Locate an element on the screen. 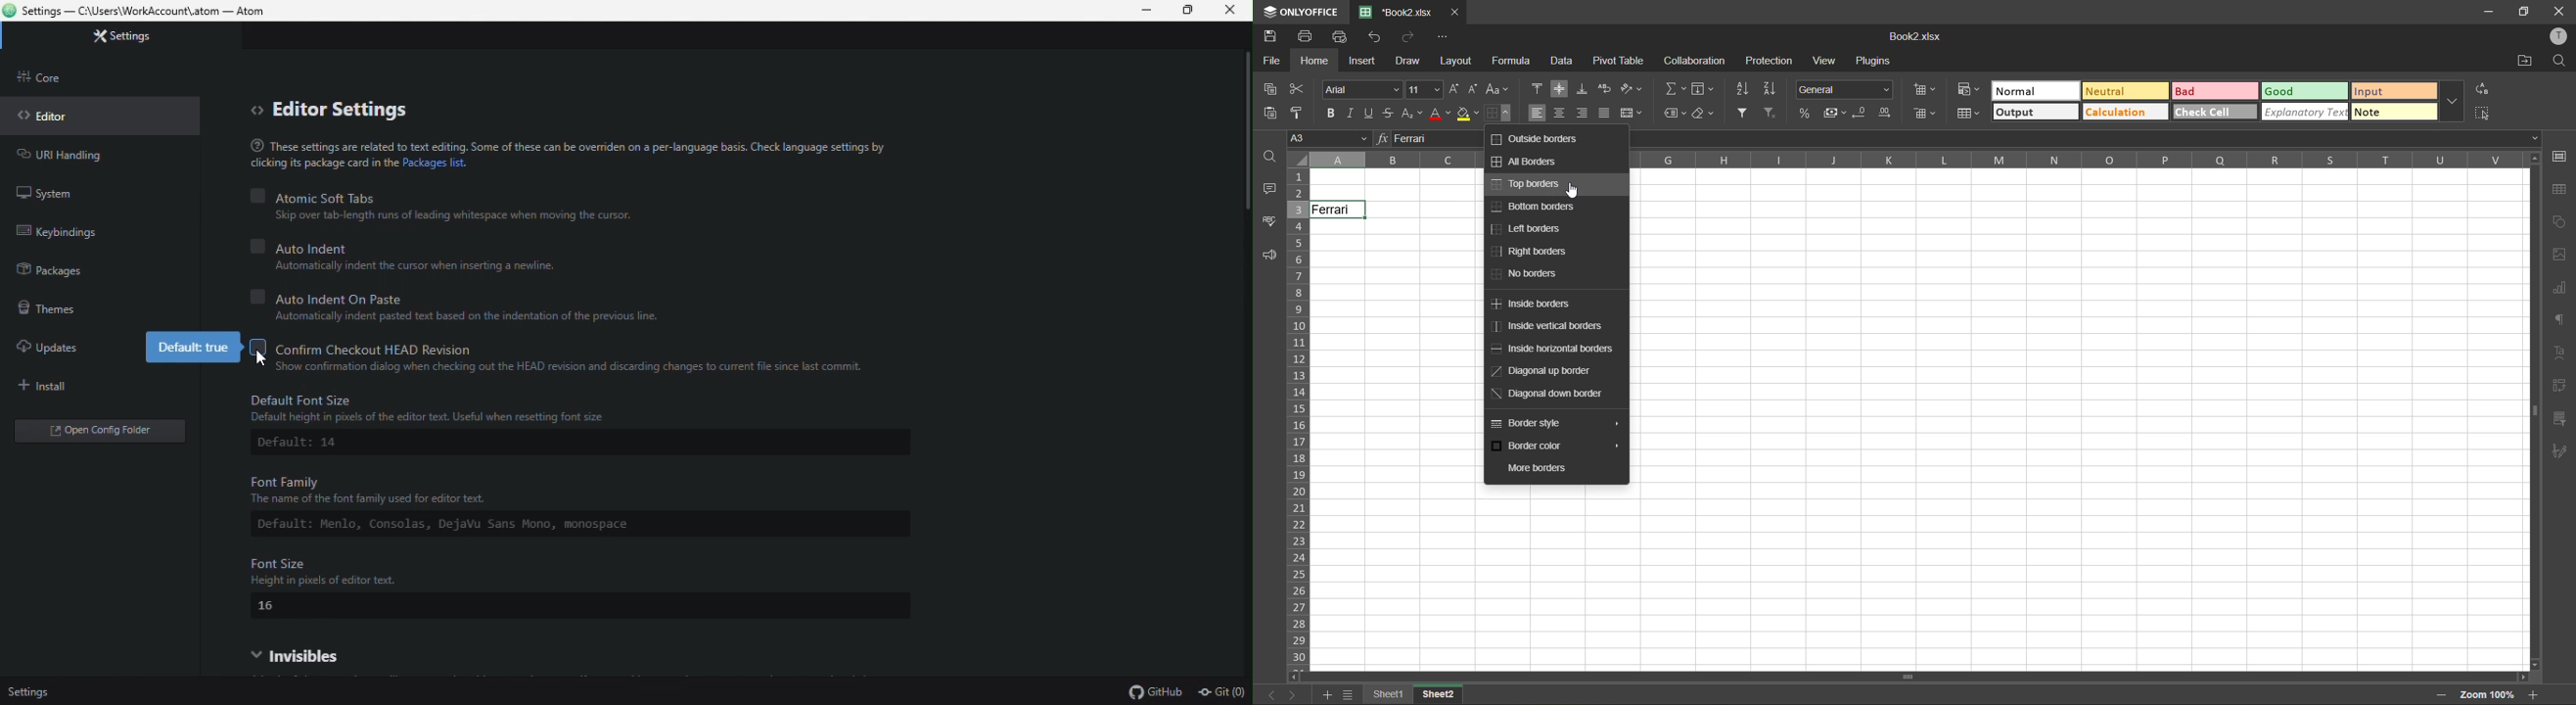  next is located at coordinates (1291, 695).